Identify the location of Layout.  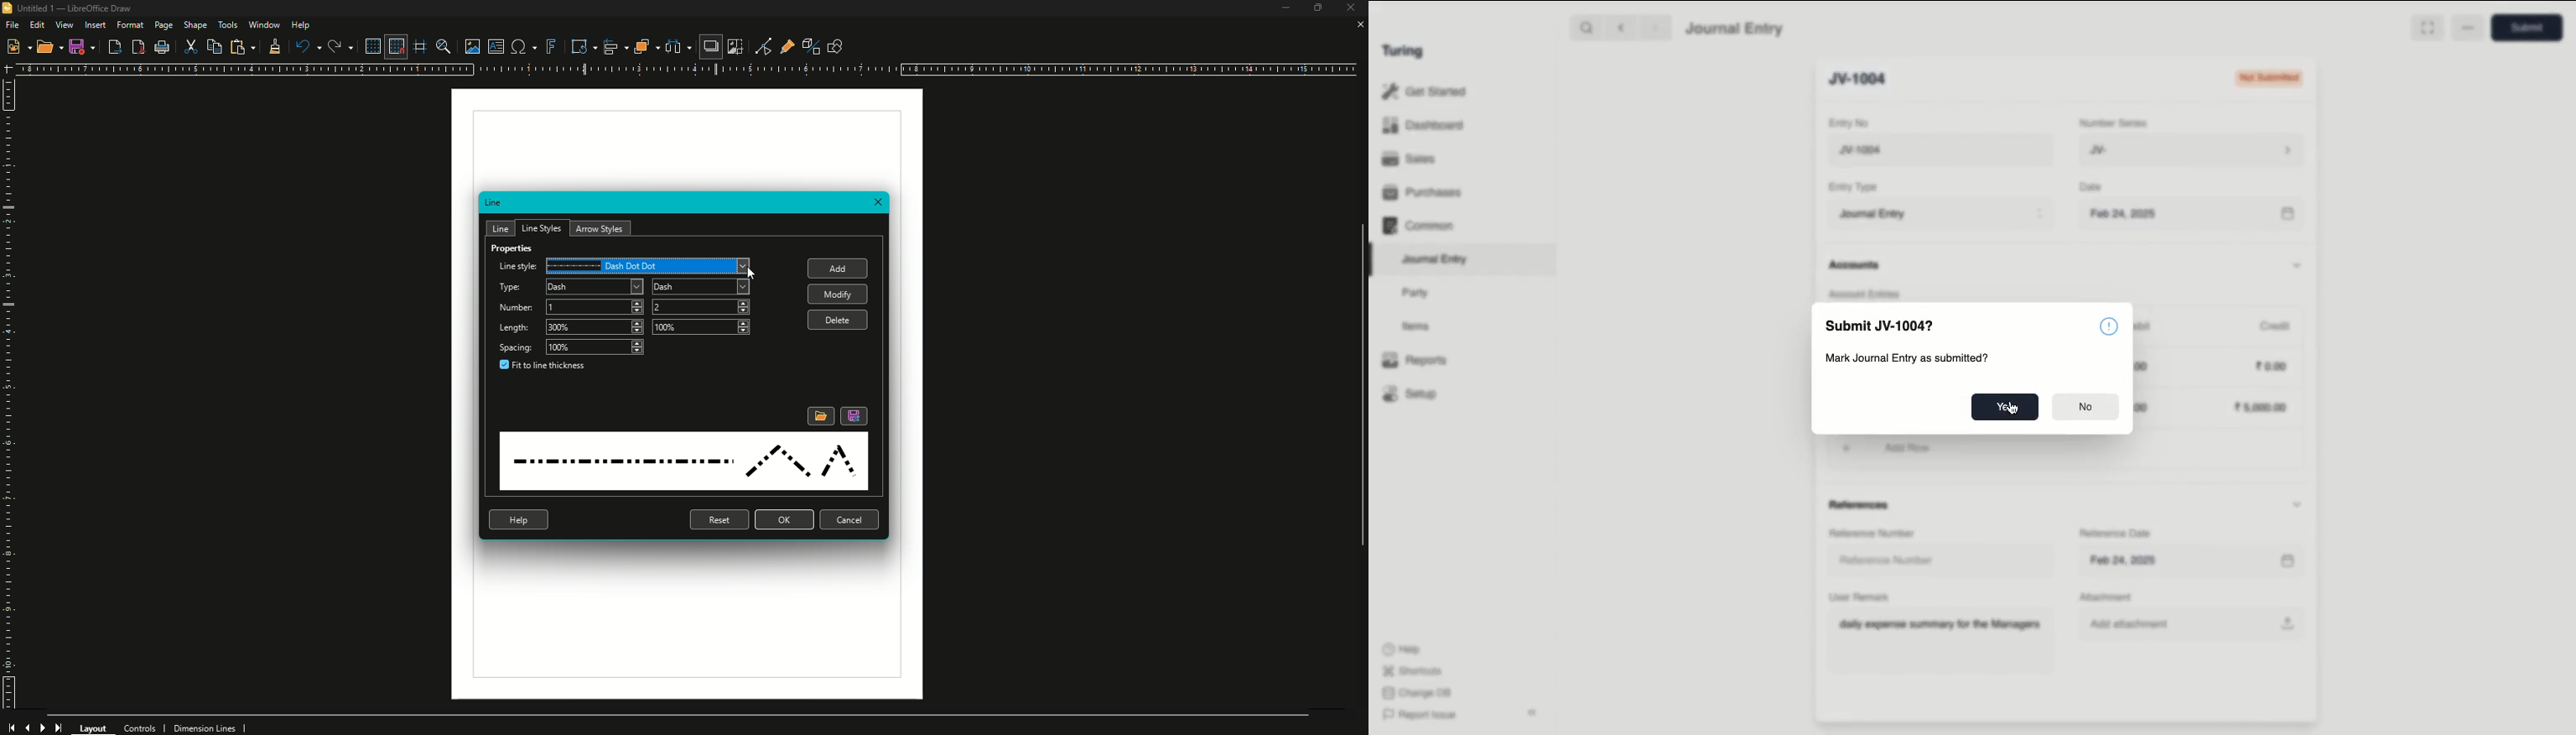
(94, 726).